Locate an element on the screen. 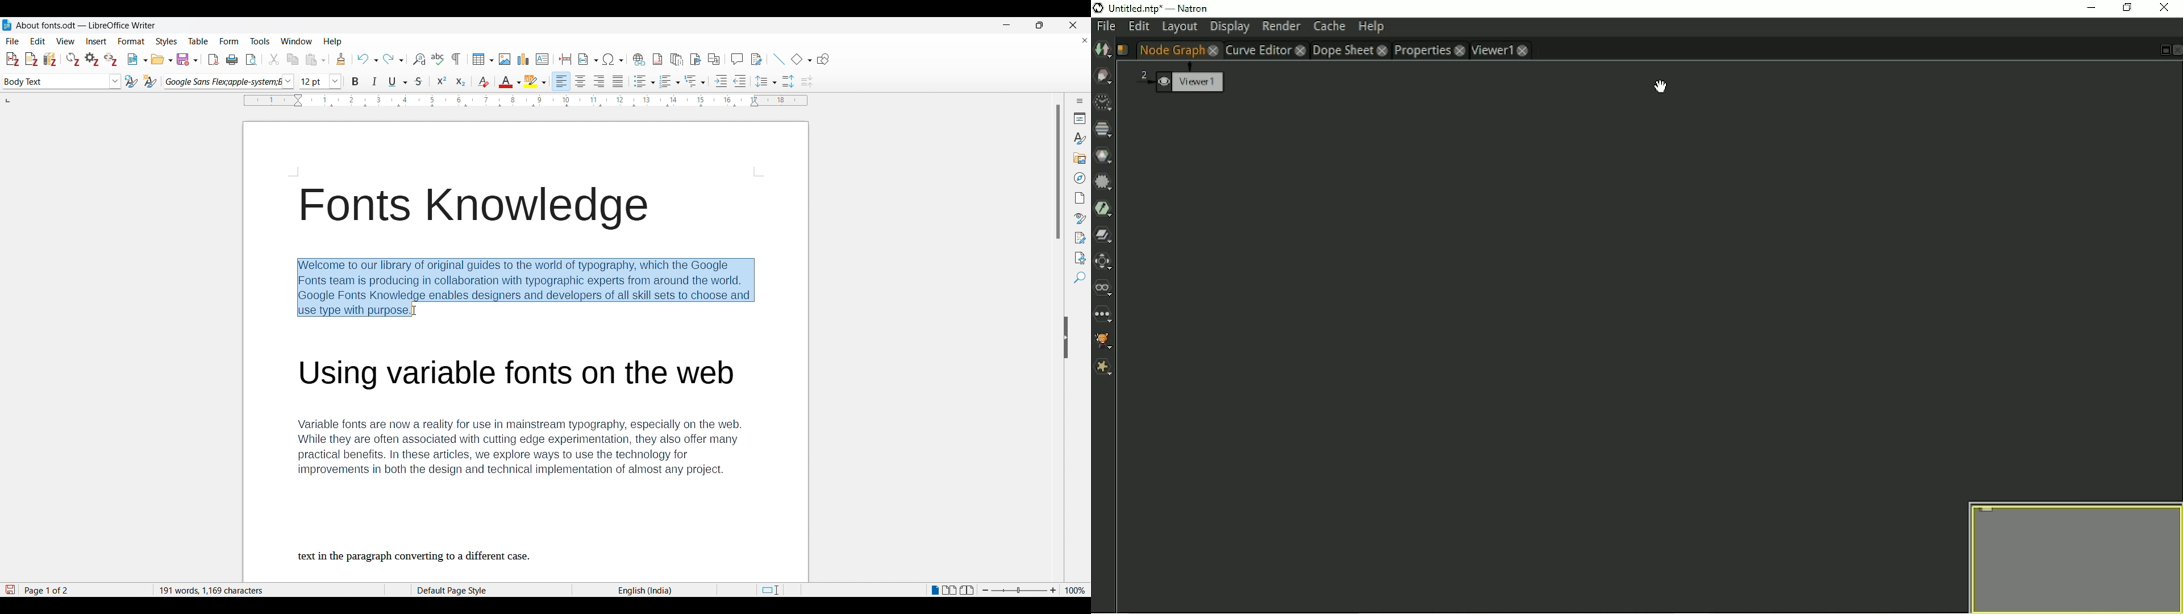  Paragraph selected by cursor is located at coordinates (525, 287).